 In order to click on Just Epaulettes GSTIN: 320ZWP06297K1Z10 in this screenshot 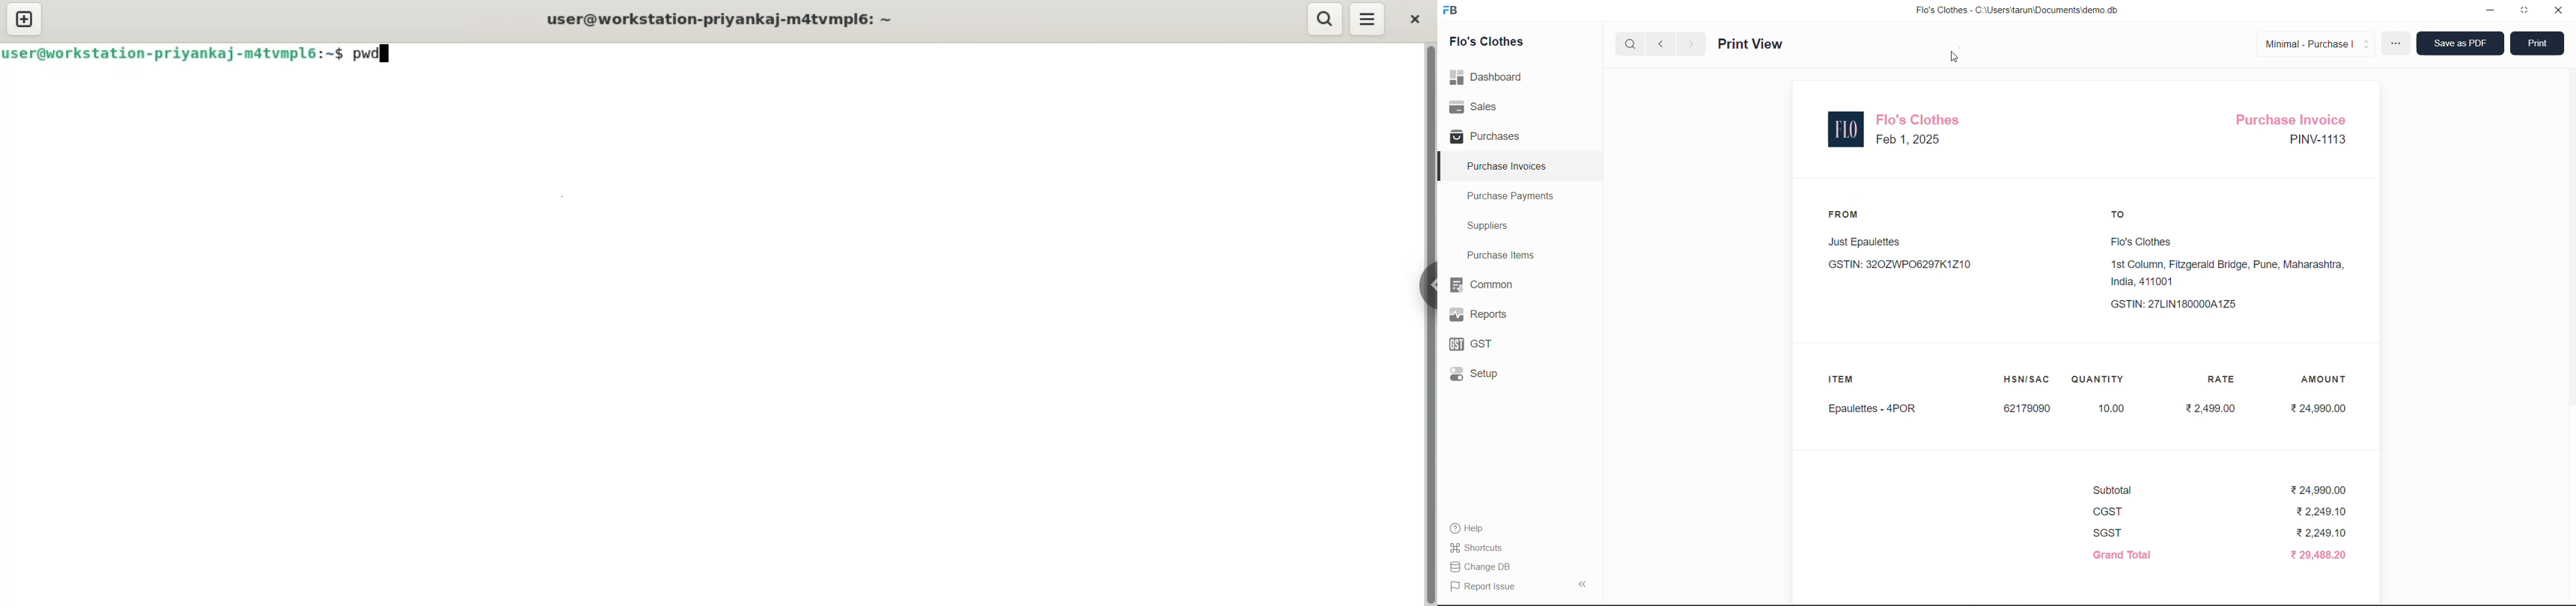, I will do `click(1903, 256)`.